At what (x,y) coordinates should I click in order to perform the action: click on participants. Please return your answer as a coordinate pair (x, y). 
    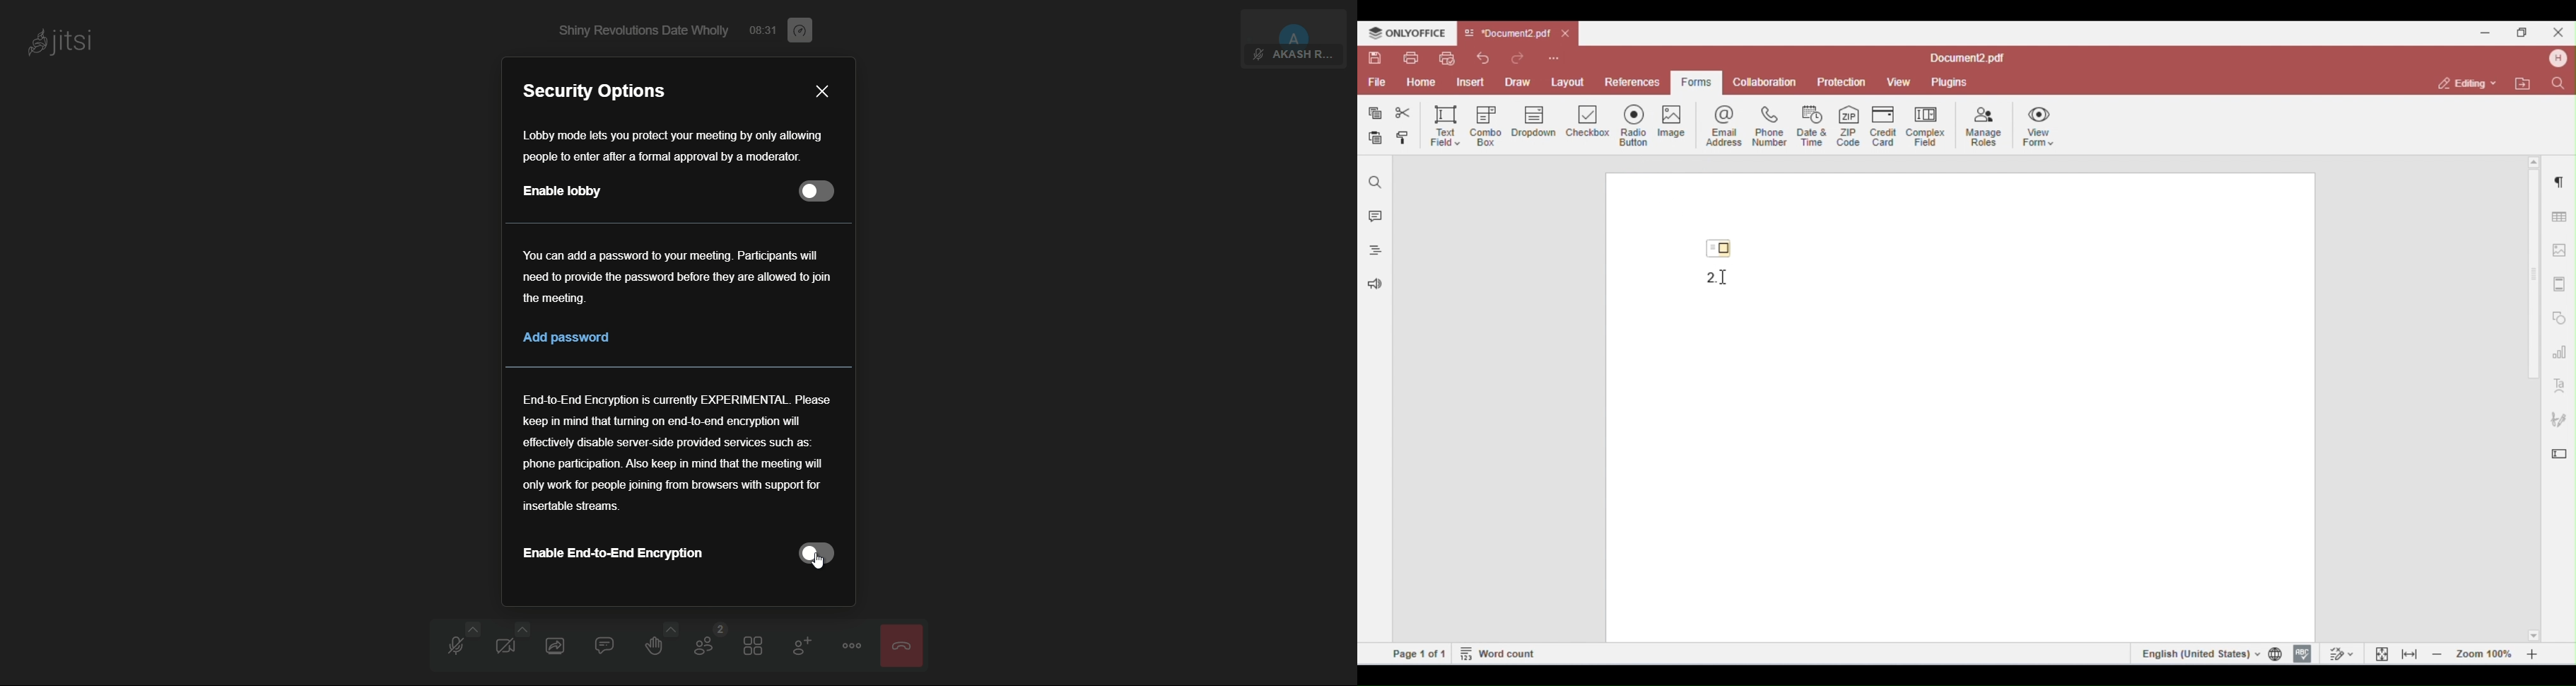
    Looking at the image, I should click on (707, 643).